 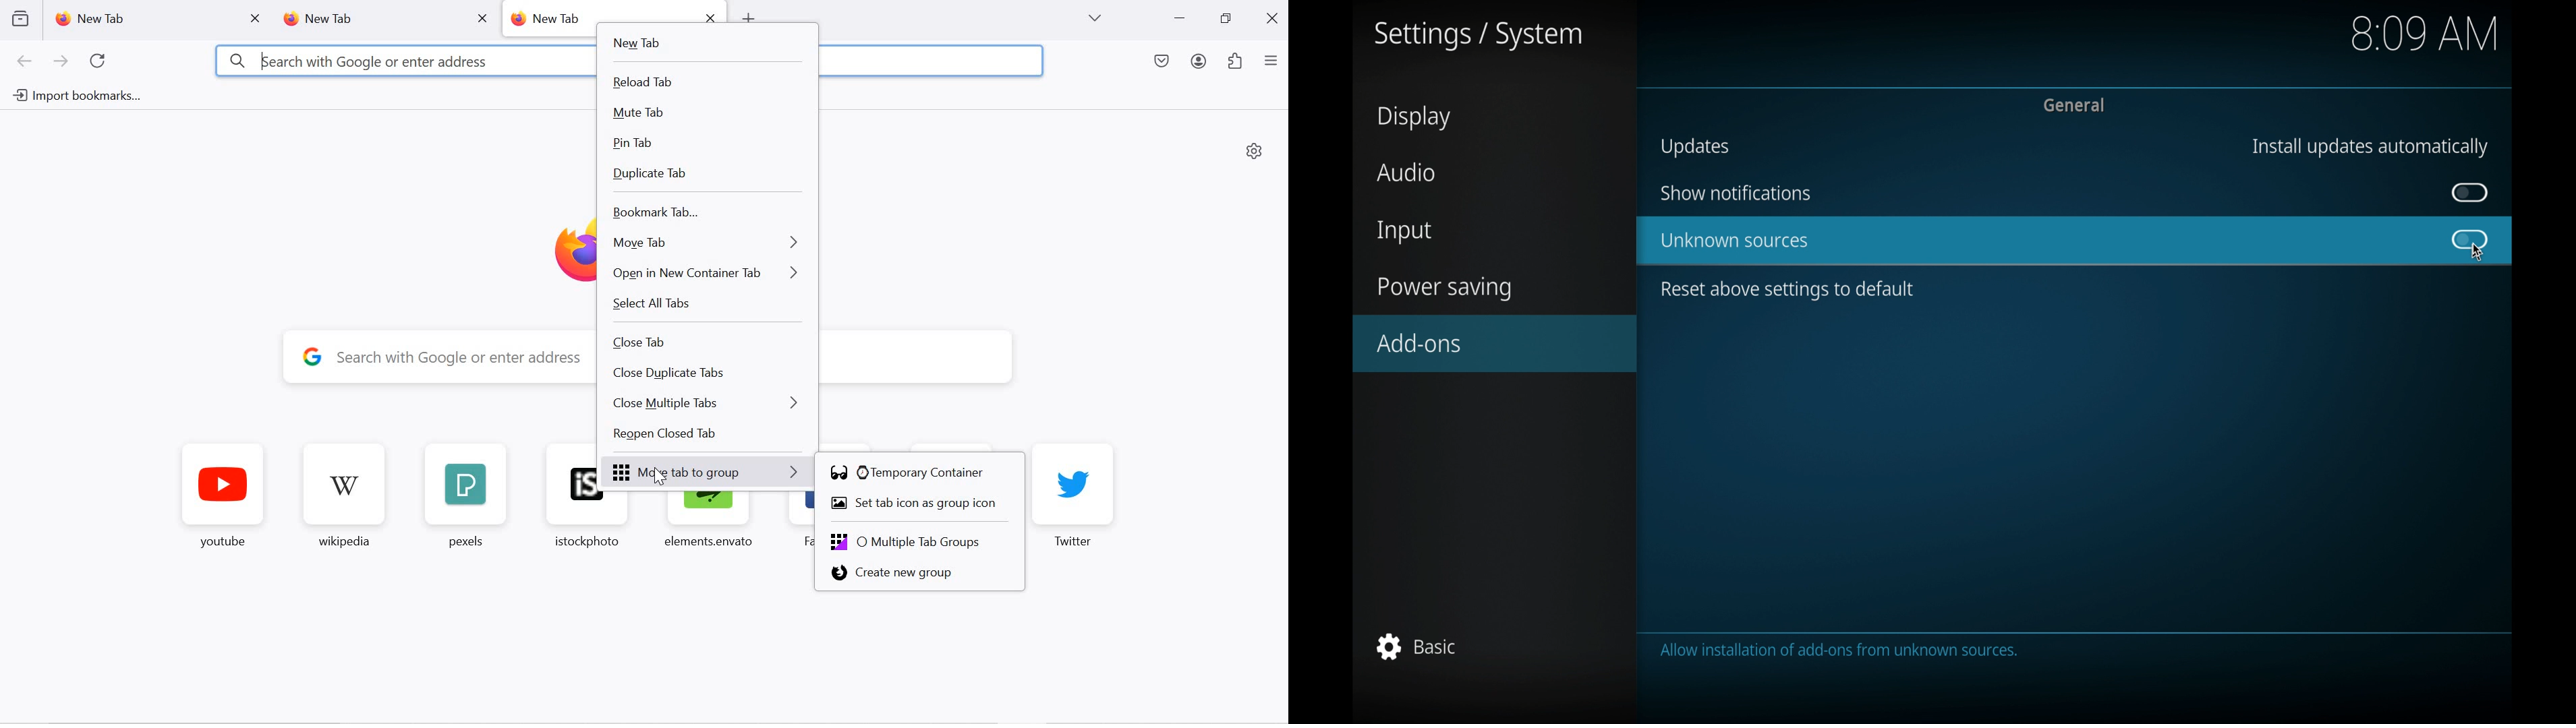 I want to click on account, so click(x=1201, y=63).